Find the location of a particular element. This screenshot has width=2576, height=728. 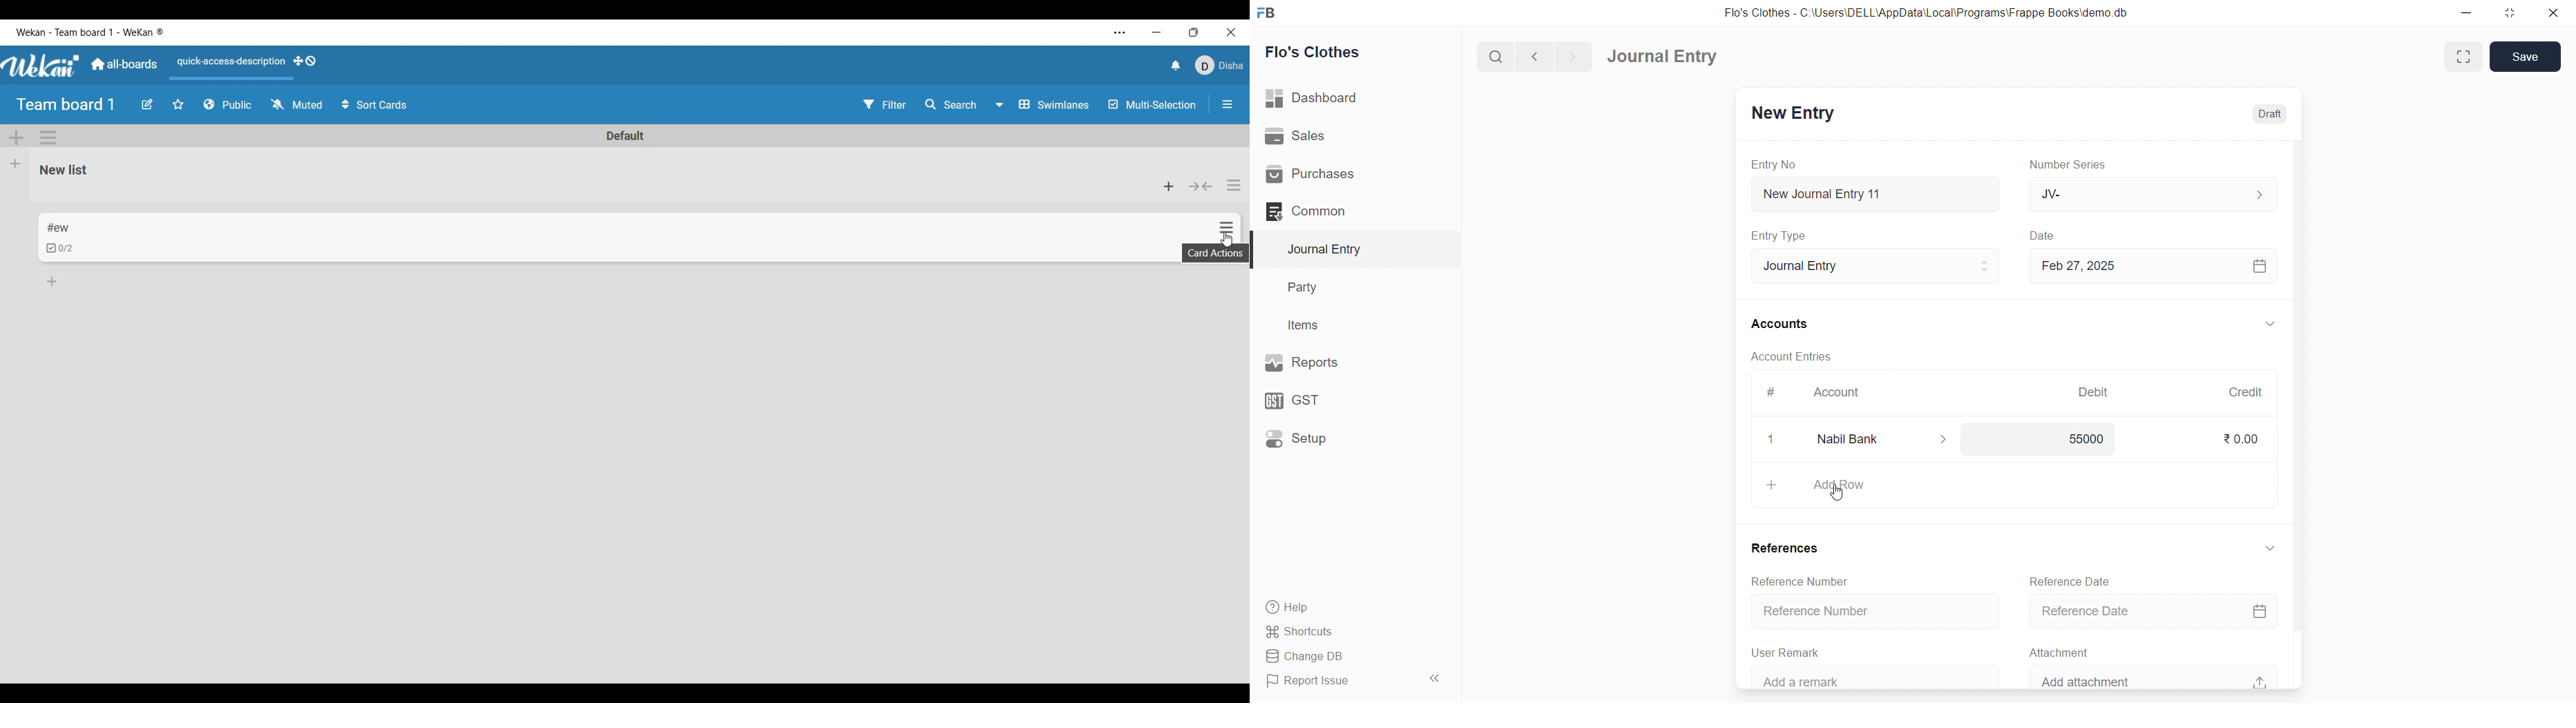

User Remark is located at coordinates (1791, 652).